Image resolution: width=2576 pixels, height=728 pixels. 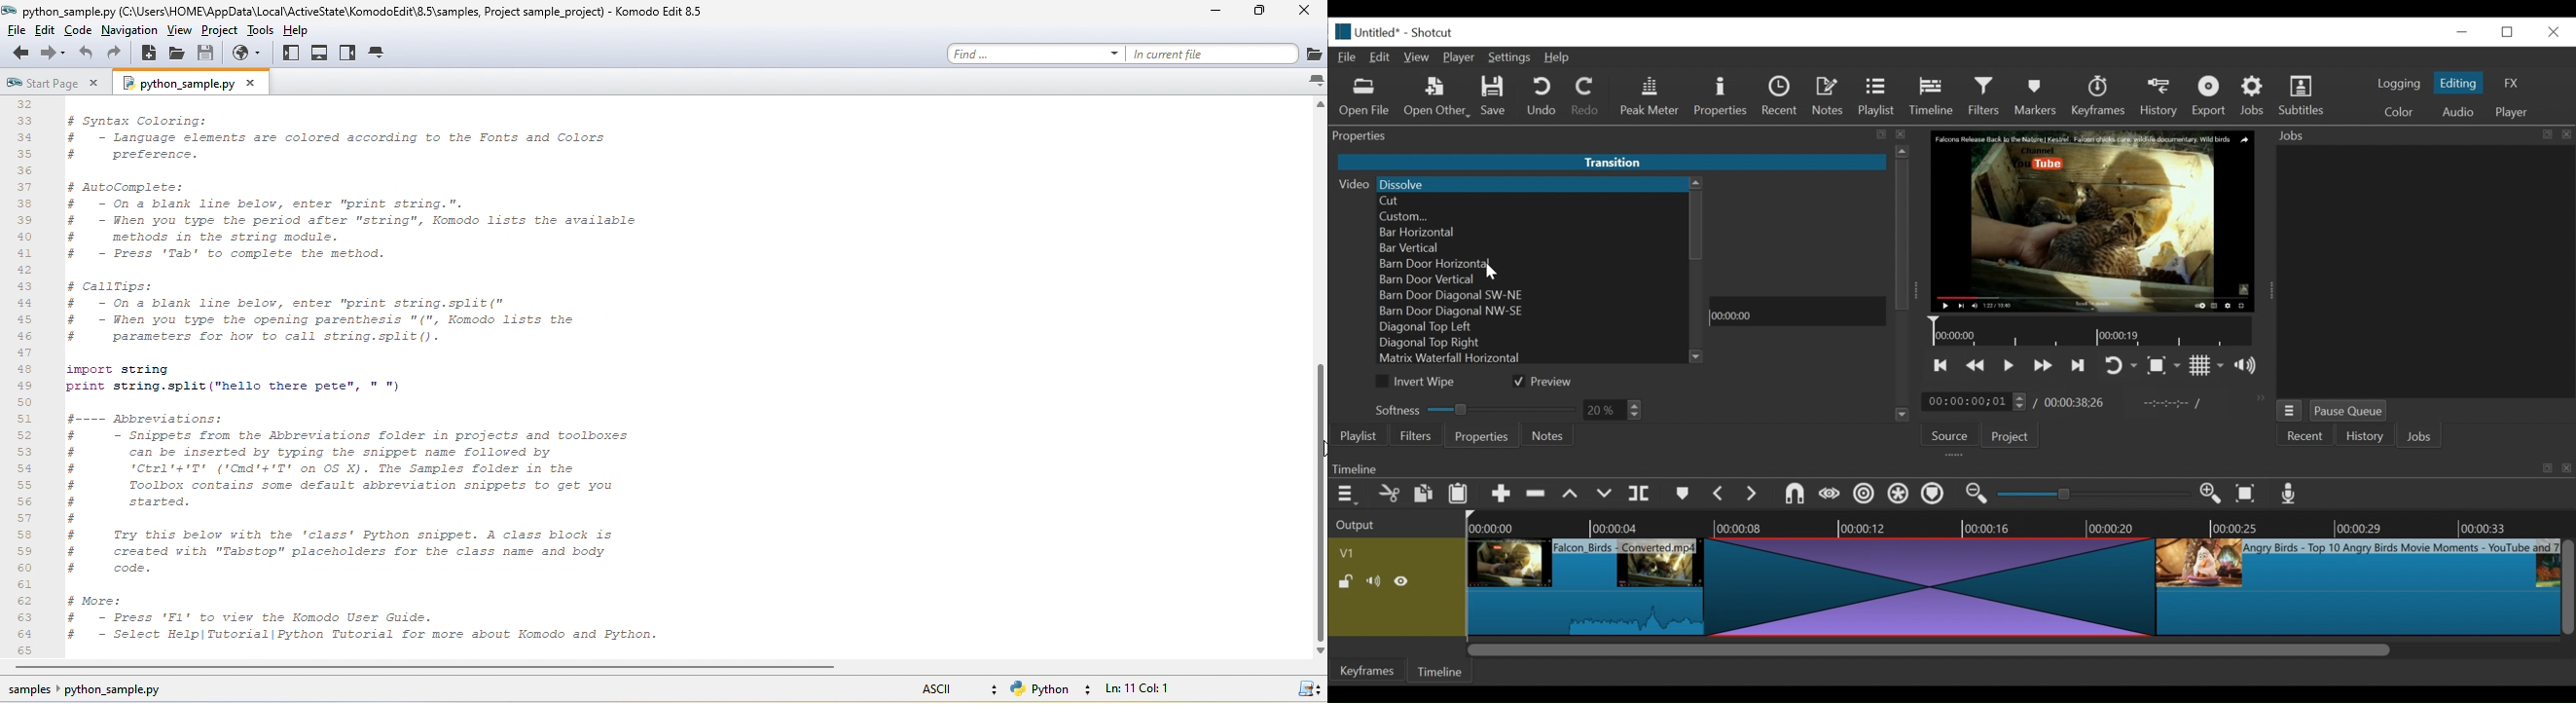 What do you see at coordinates (1350, 58) in the screenshot?
I see `File` at bounding box center [1350, 58].